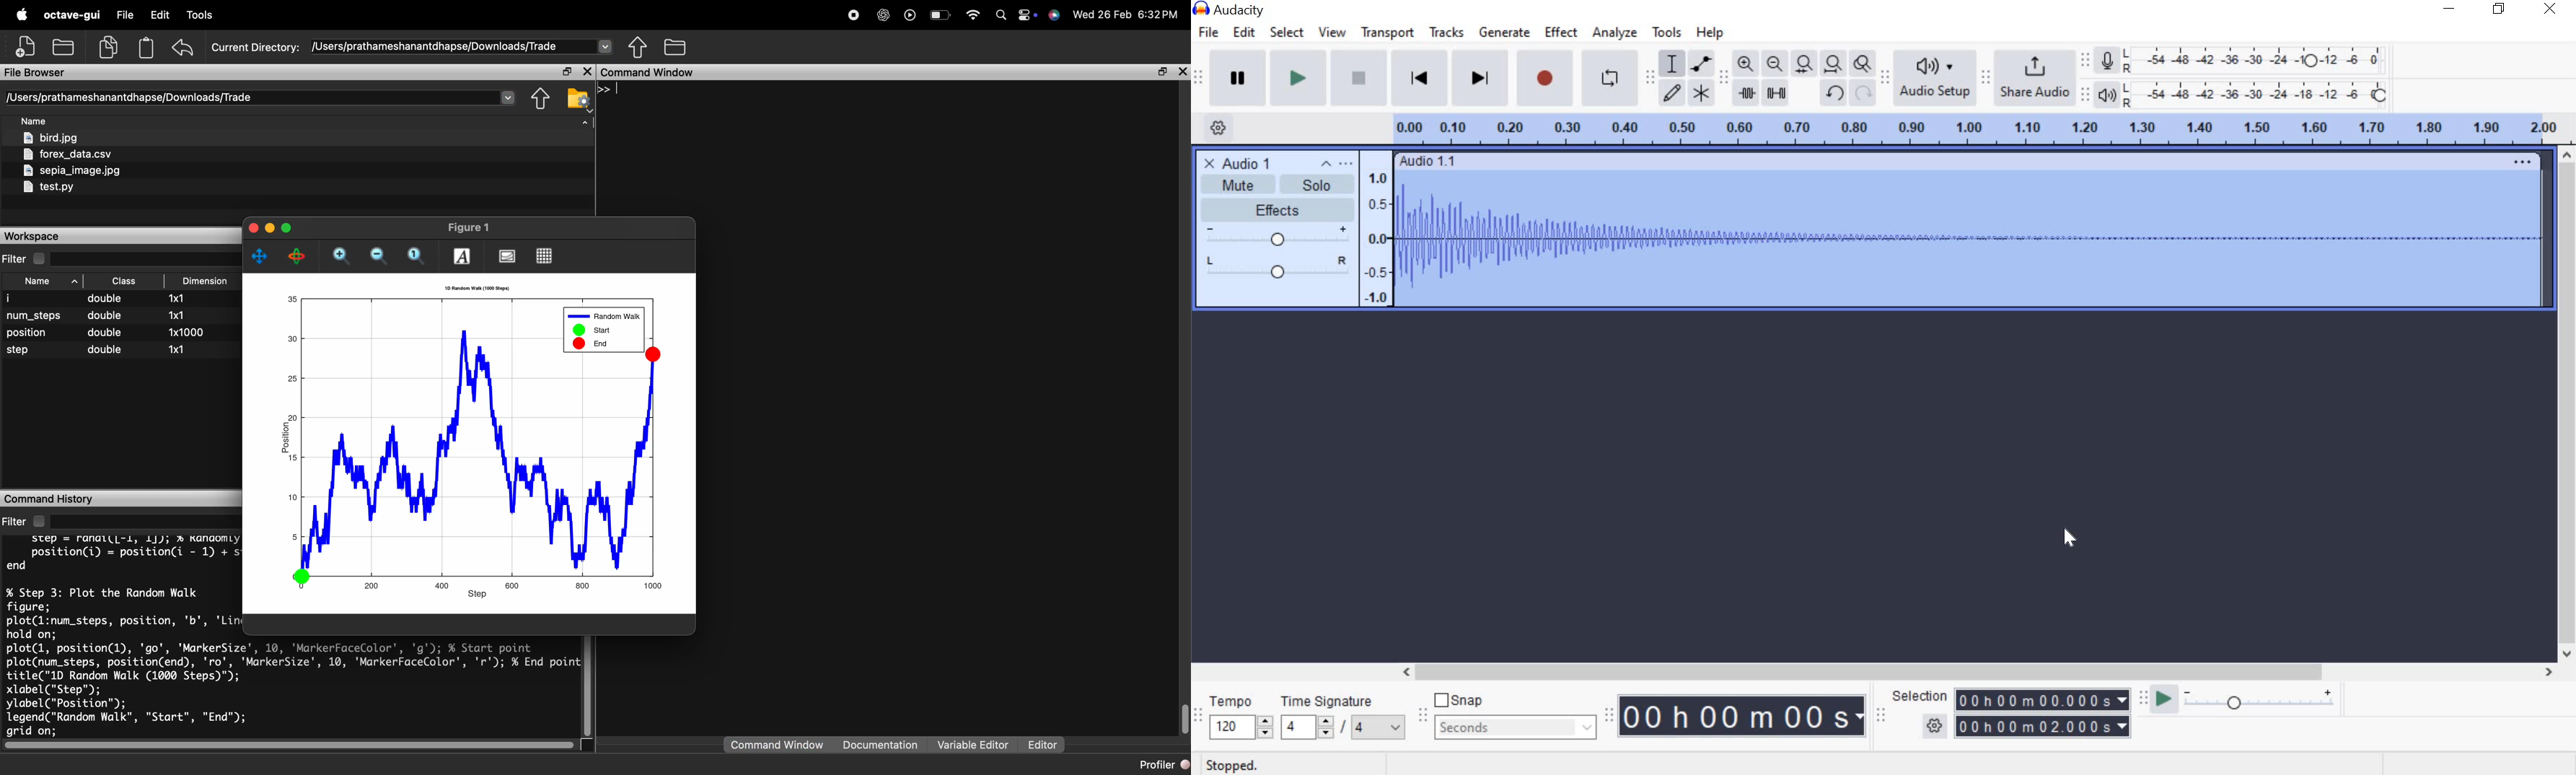 The width and height of the screenshot is (2576, 784). What do you see at coordinates (1207, 33) in the screenshot?
I see `file` at bounding box center [1207, 33].